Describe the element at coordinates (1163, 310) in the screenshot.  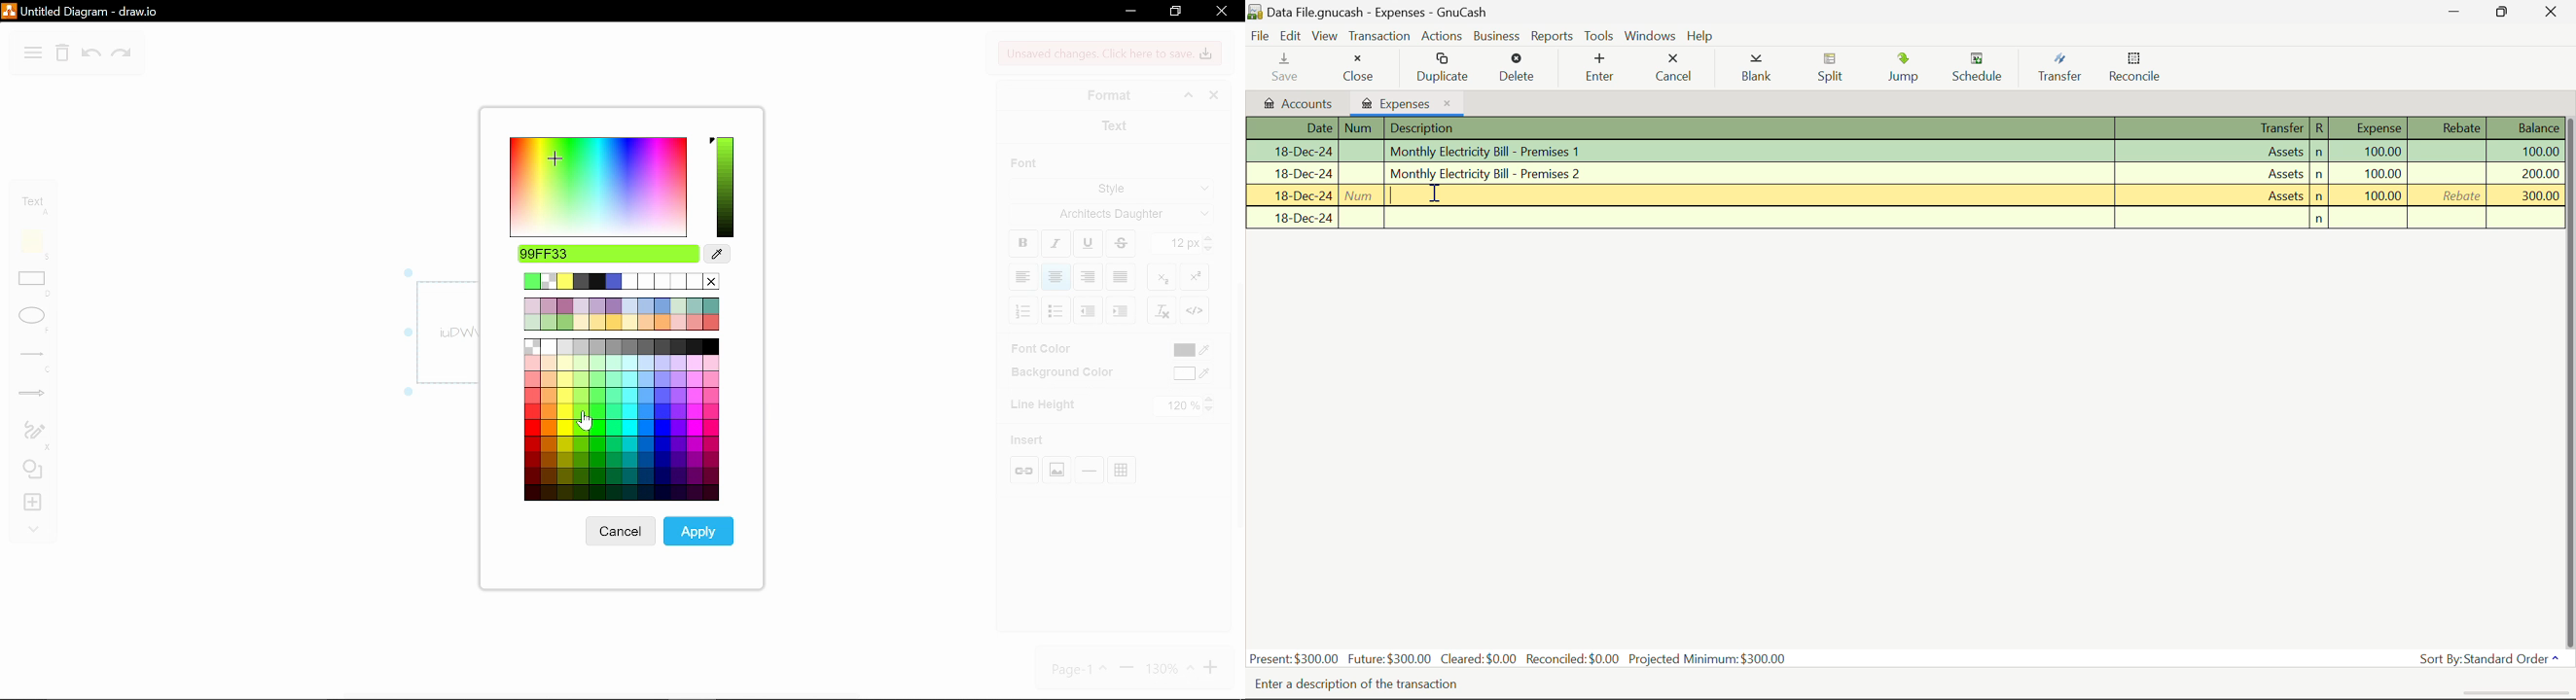
I see `clear formatting` at that location.